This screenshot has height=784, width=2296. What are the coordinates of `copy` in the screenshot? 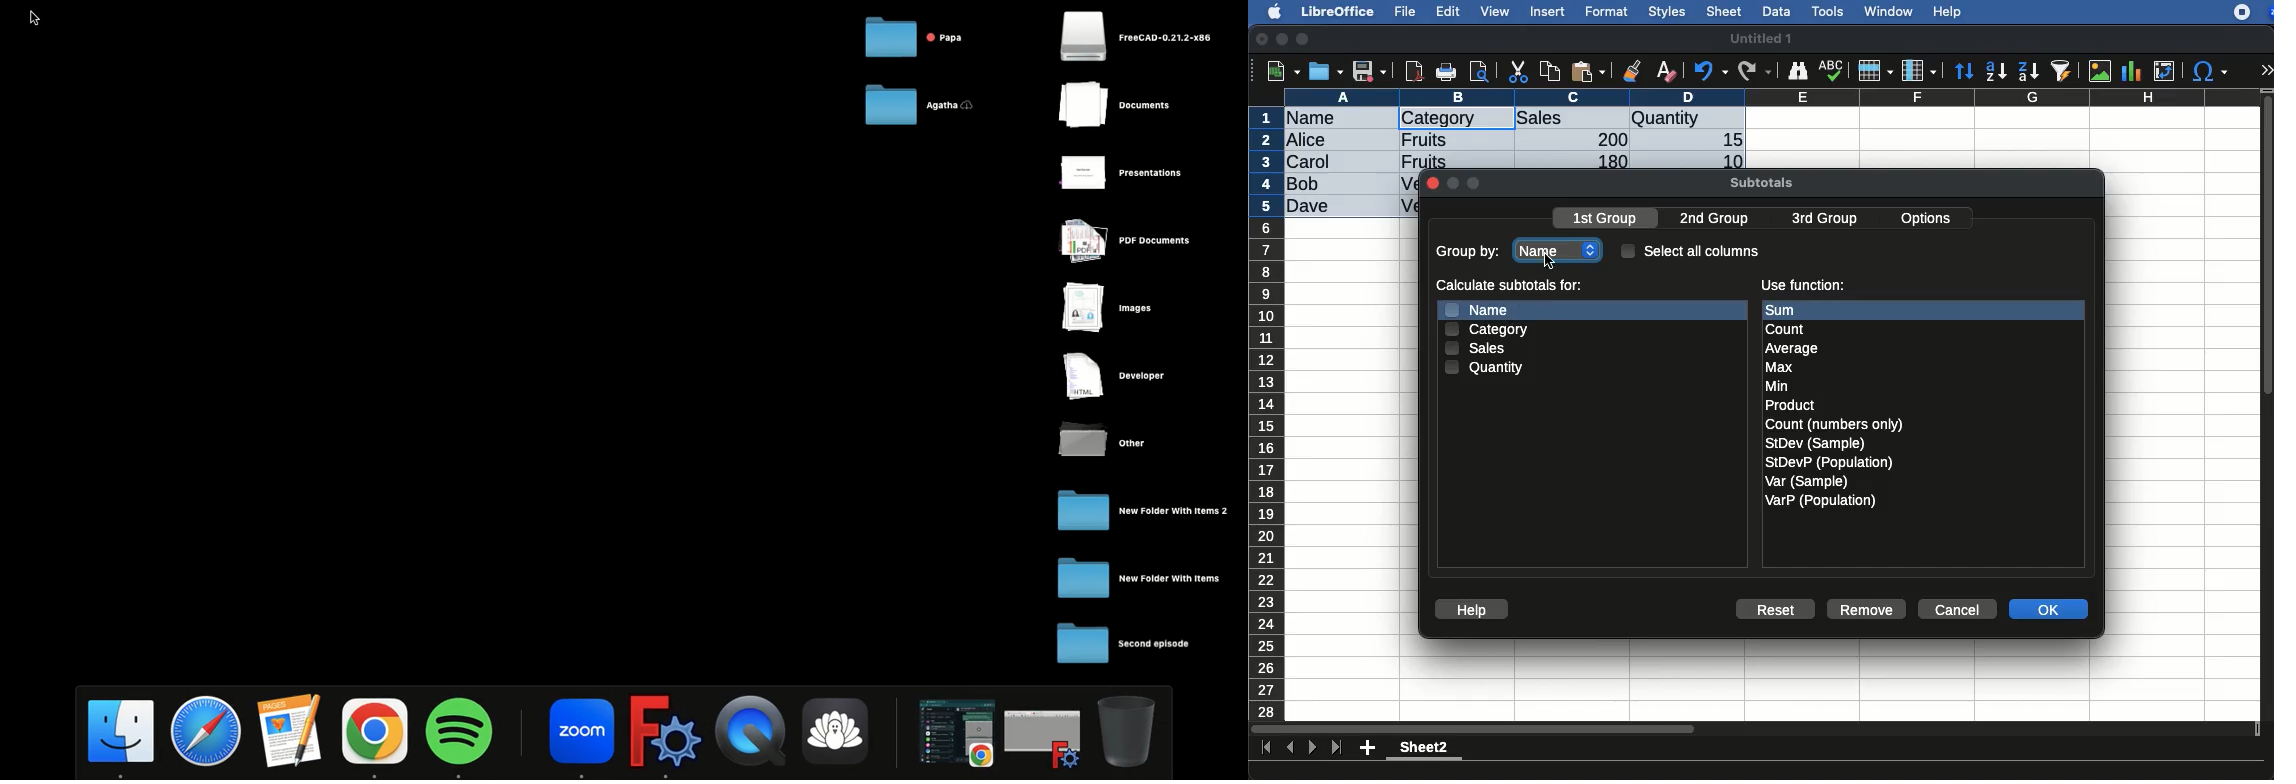 It's located at (1552, 71).